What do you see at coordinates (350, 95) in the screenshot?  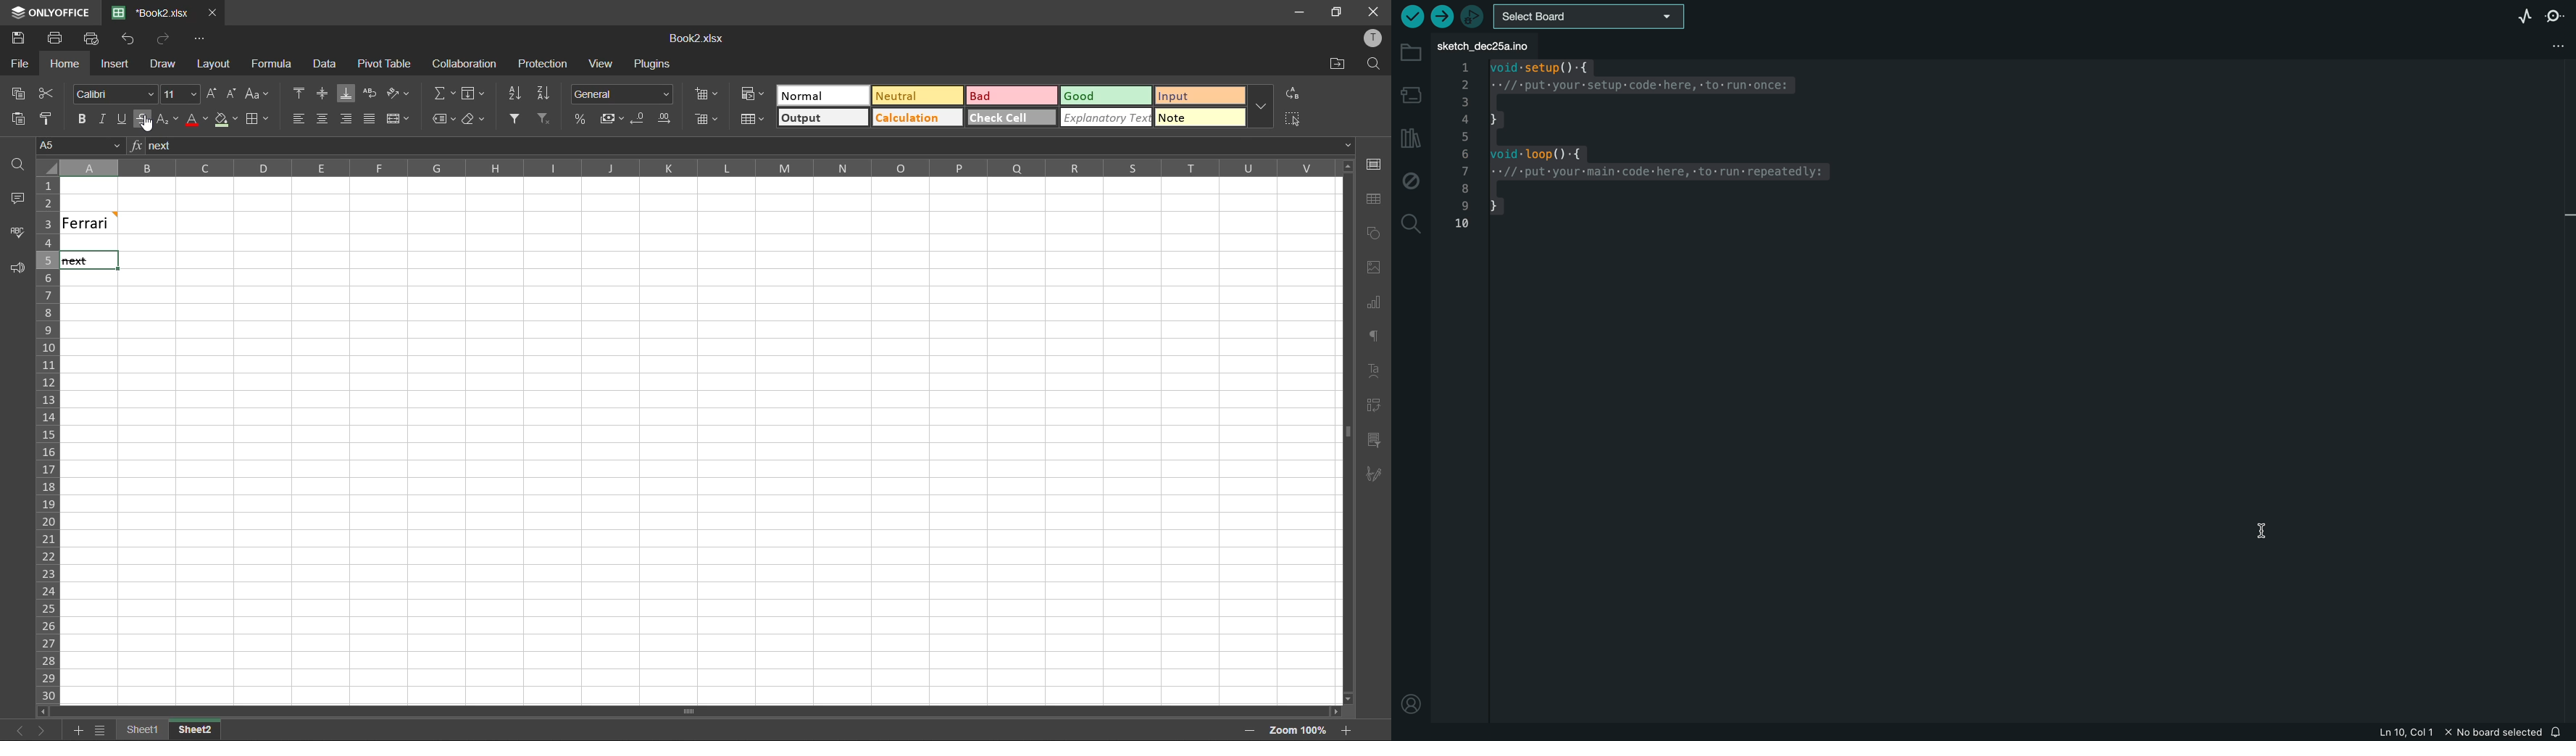 I see `align bottom` at bounding box center [350, 95].